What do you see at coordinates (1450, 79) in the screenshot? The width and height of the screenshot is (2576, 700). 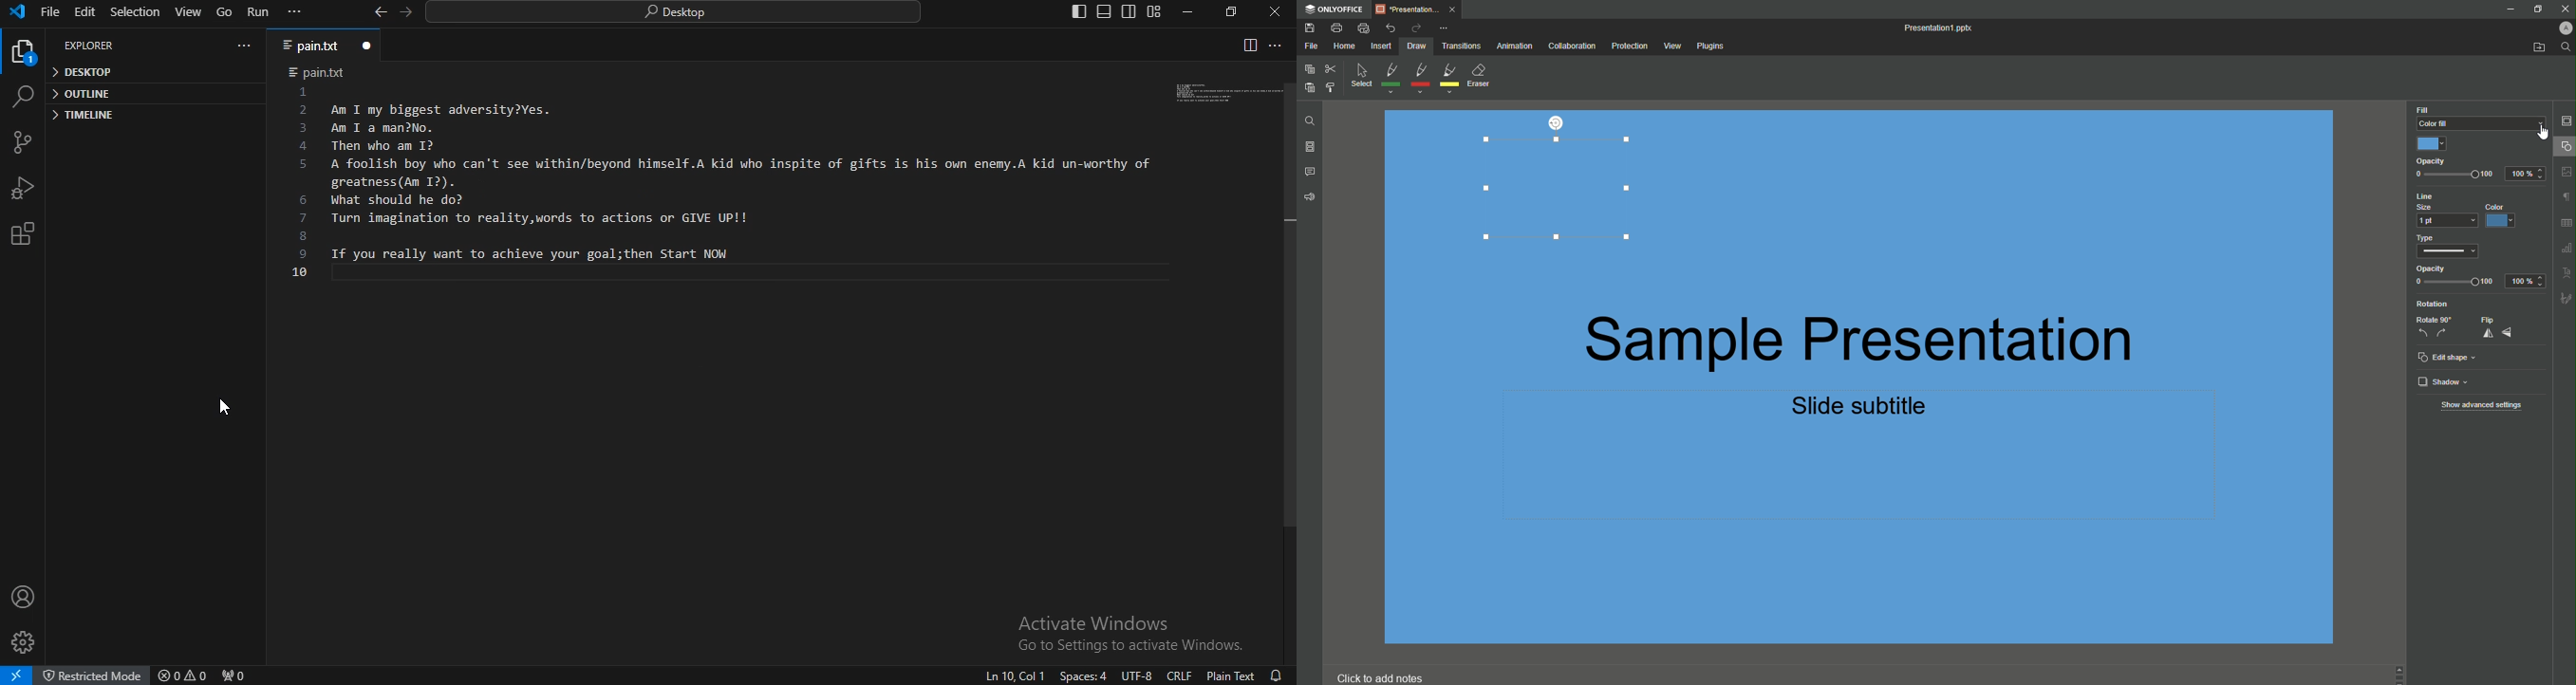 I see `Yellow` at bounding box center [1450, 79].